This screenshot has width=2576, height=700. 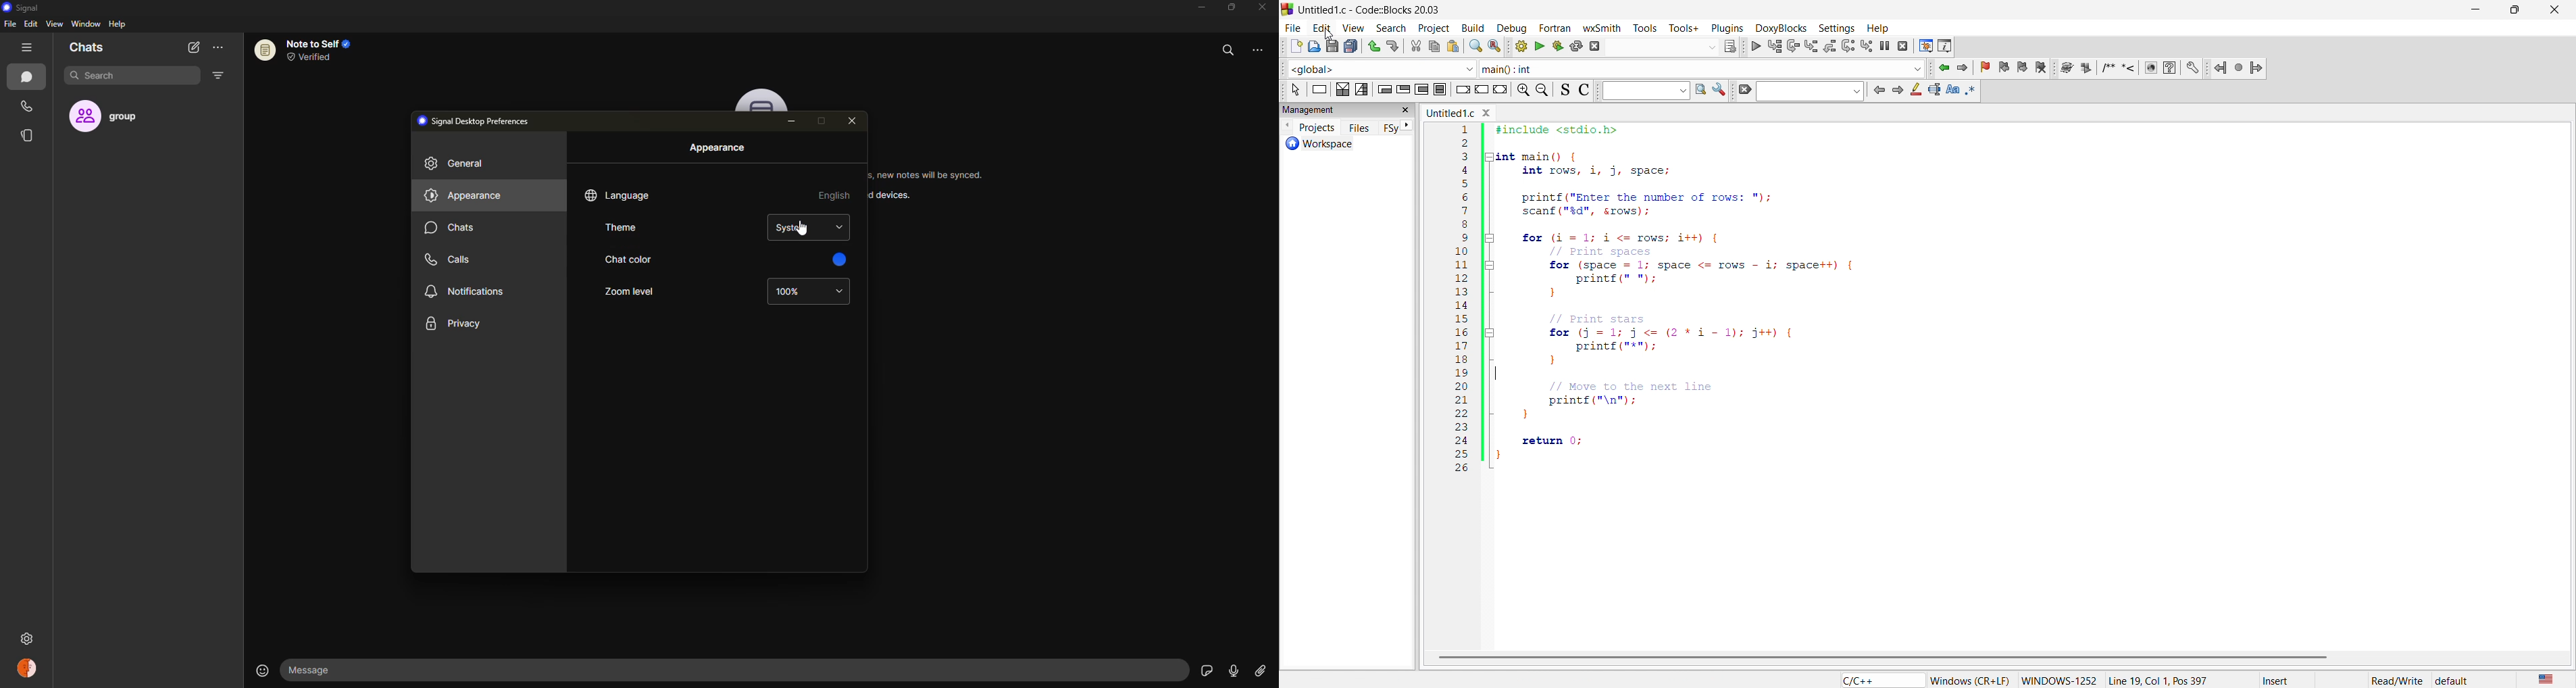 I want to click on filter, so click(x=217, y=76).